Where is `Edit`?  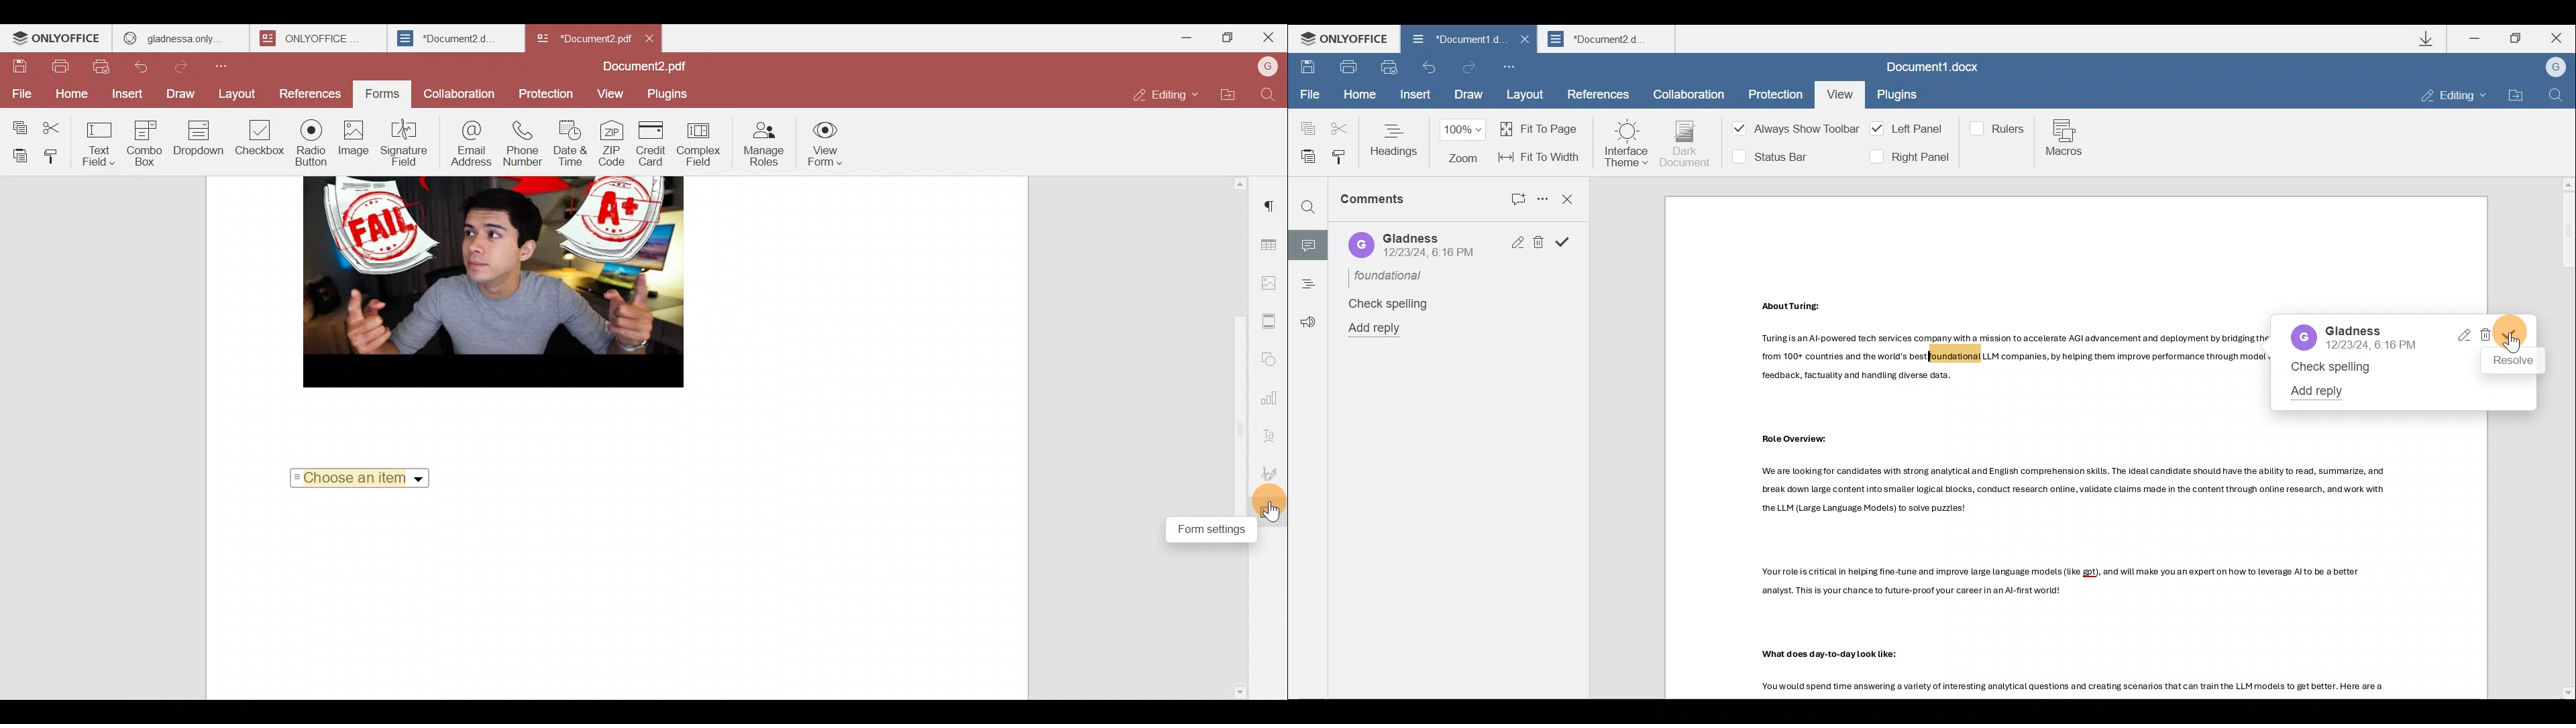 Edit is located at coordinates (1513, 243).